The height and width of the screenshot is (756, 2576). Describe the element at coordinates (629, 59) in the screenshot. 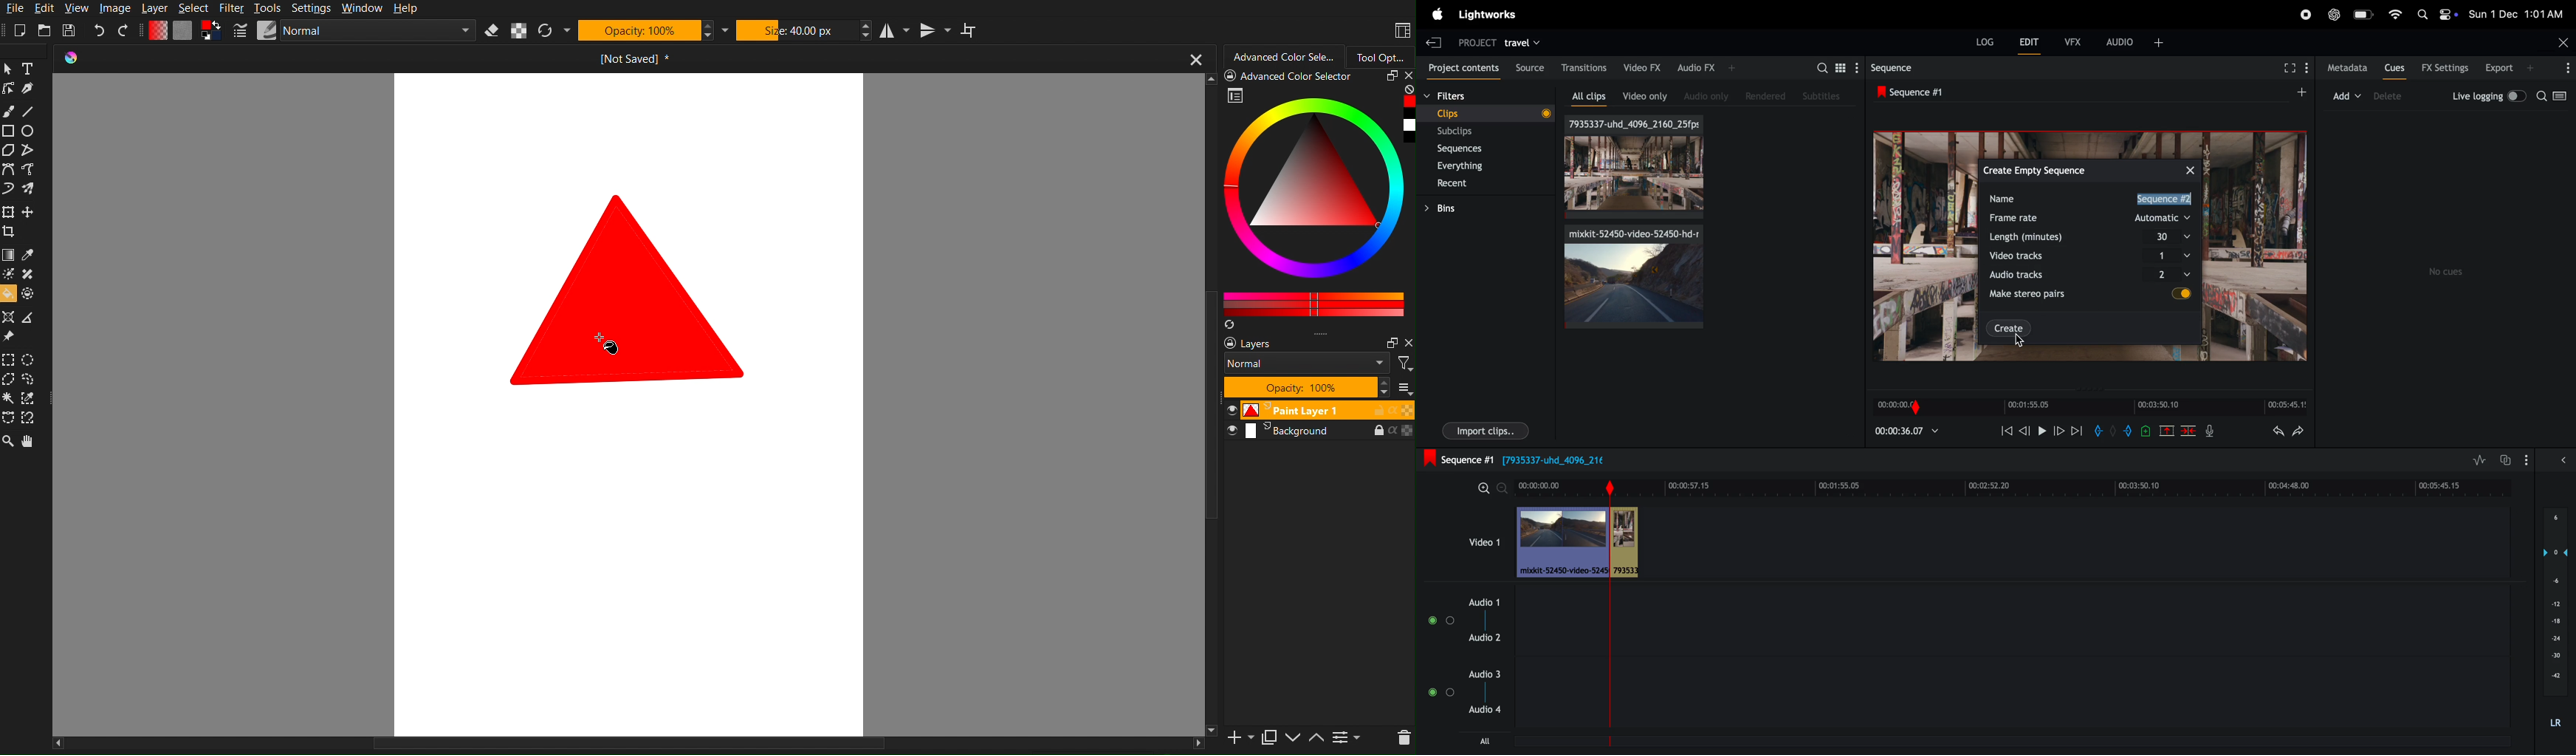

I see `[not saved]` at that location.